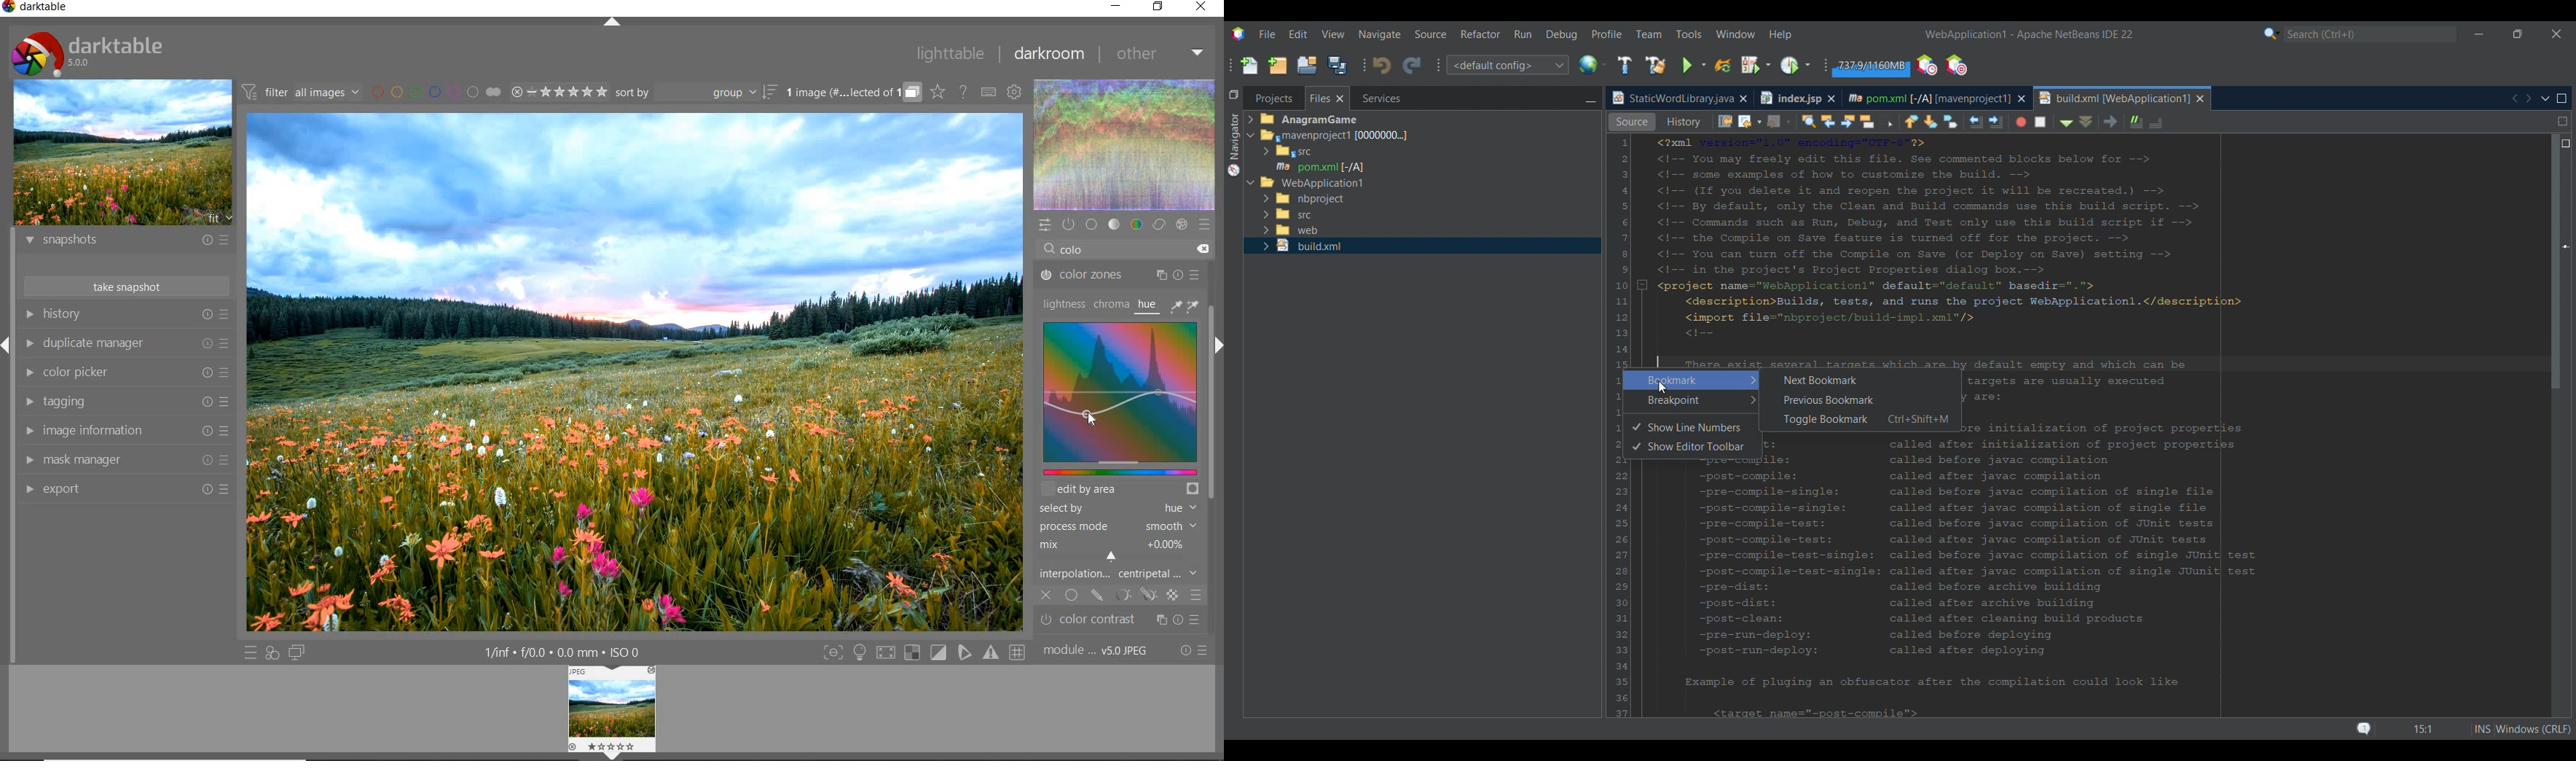  I want to click on Open project, so click(1307, 65).